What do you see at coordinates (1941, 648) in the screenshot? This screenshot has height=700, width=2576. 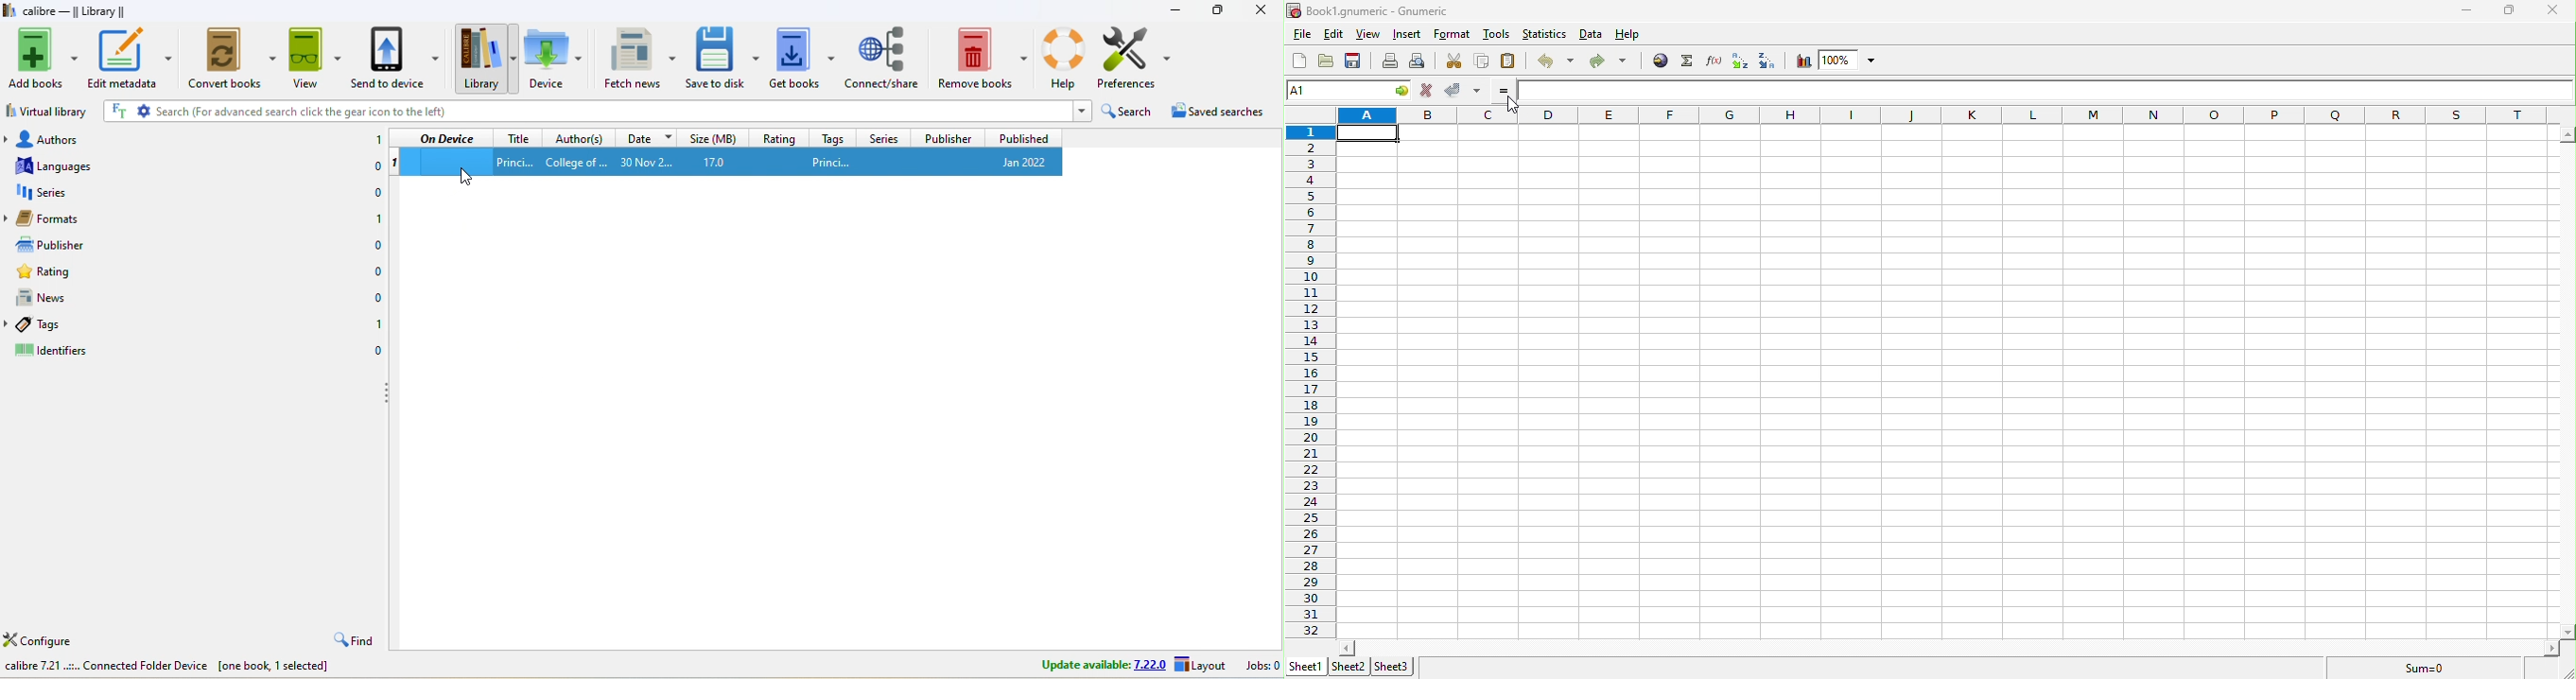 I see `space for horizontal scroll bar` at bounding box center [1941, 648].